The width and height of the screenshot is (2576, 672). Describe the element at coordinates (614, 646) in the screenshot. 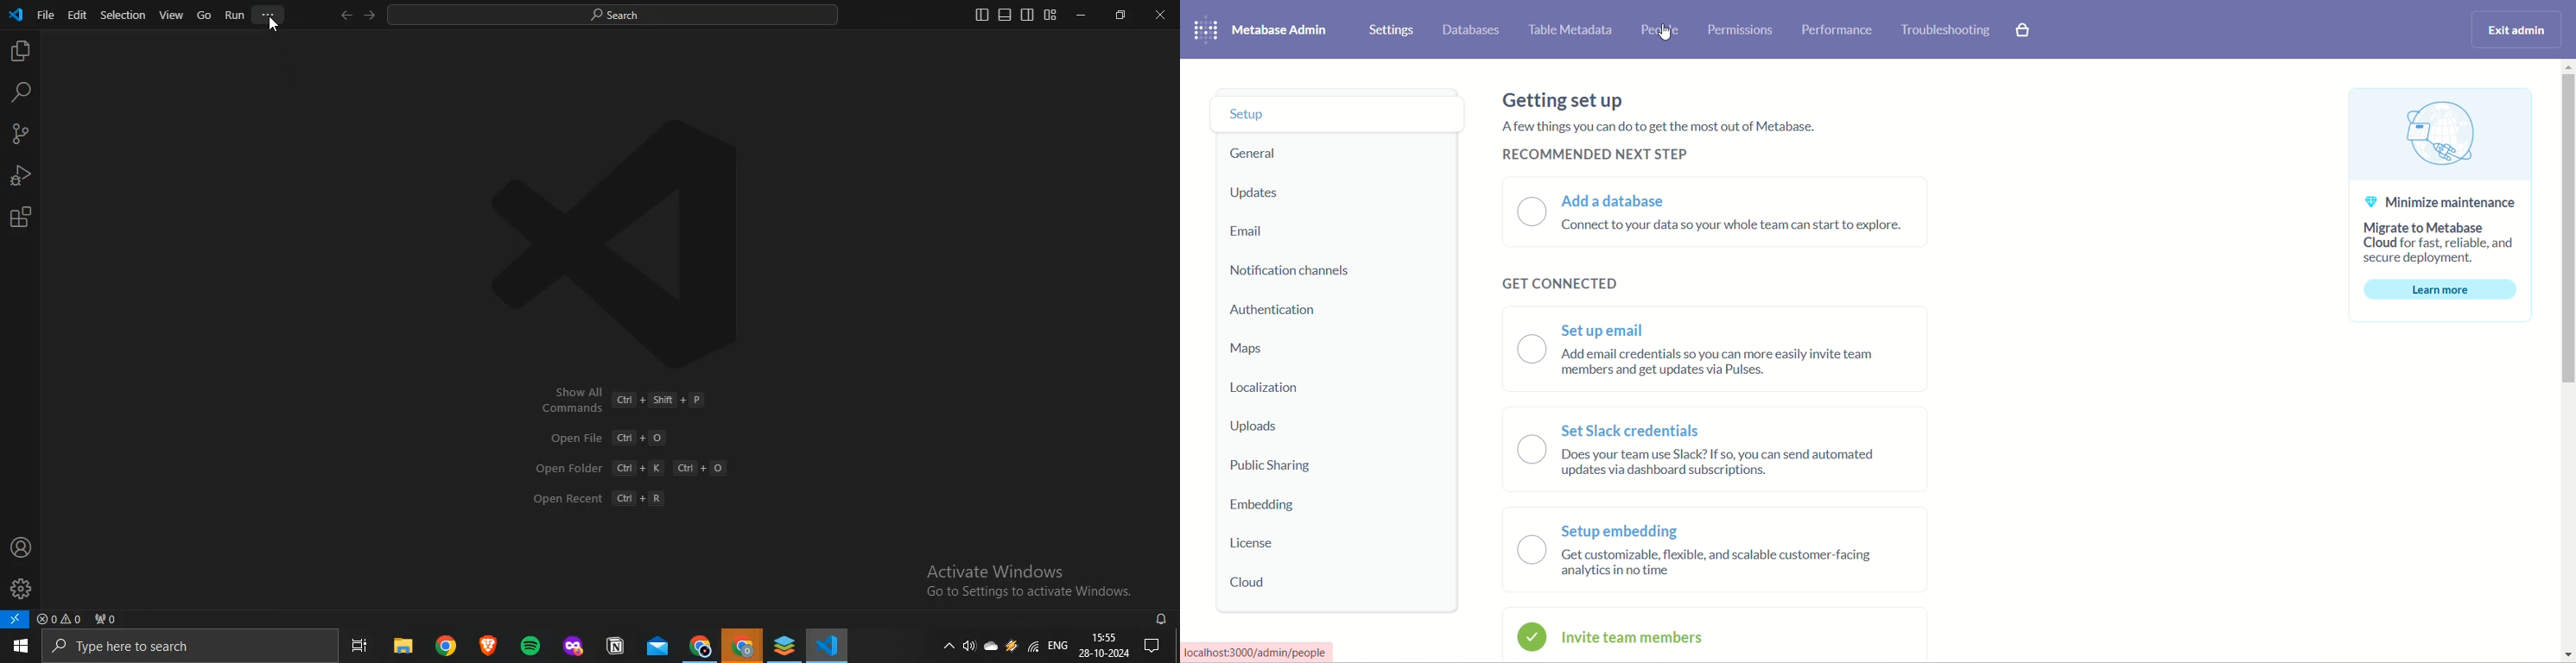

I see `notion` at that location.